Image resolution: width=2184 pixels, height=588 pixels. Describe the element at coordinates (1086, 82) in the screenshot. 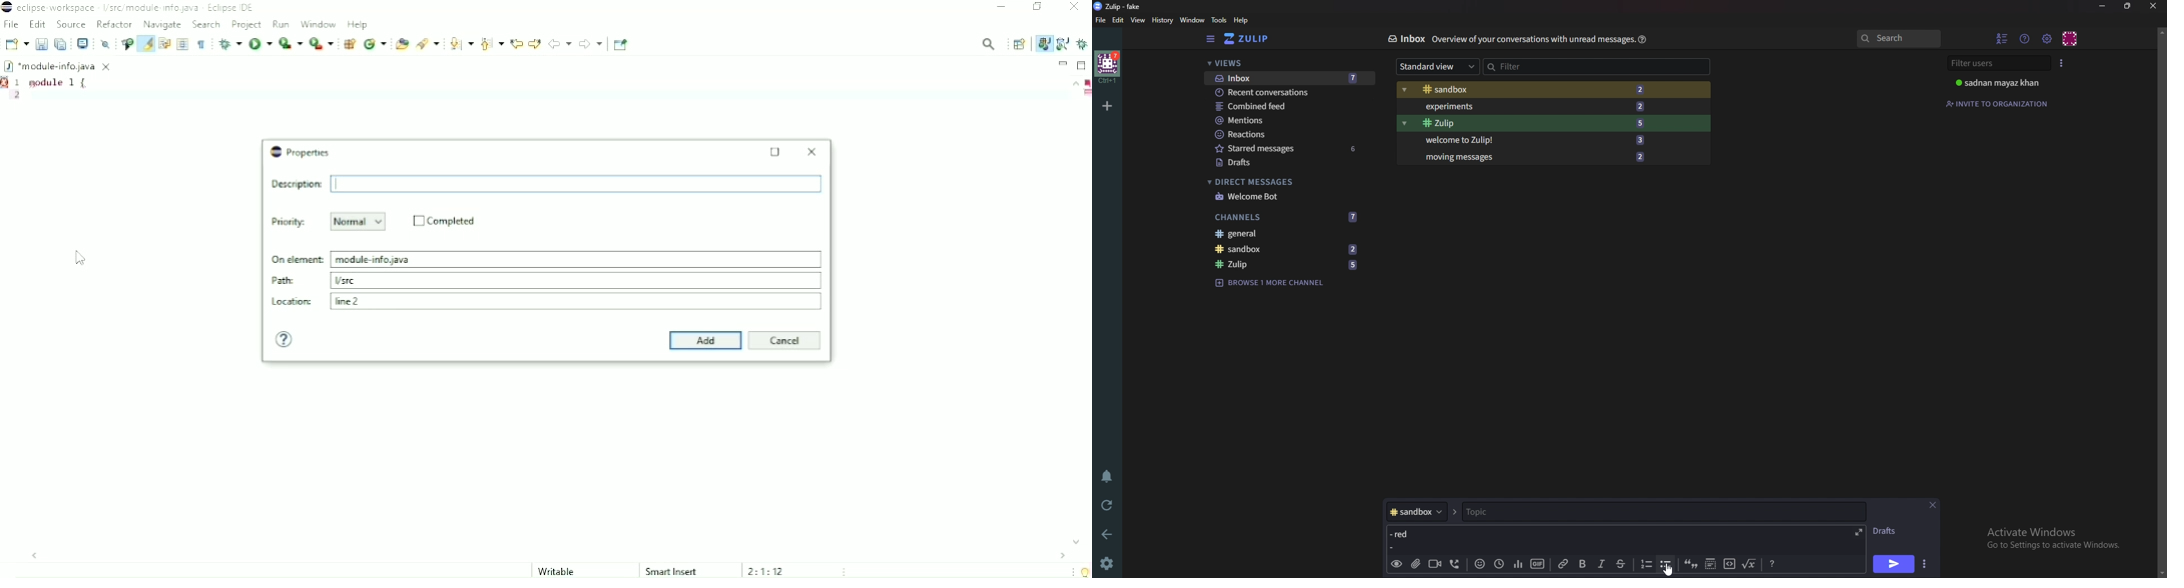

I see `Errors` at that location.